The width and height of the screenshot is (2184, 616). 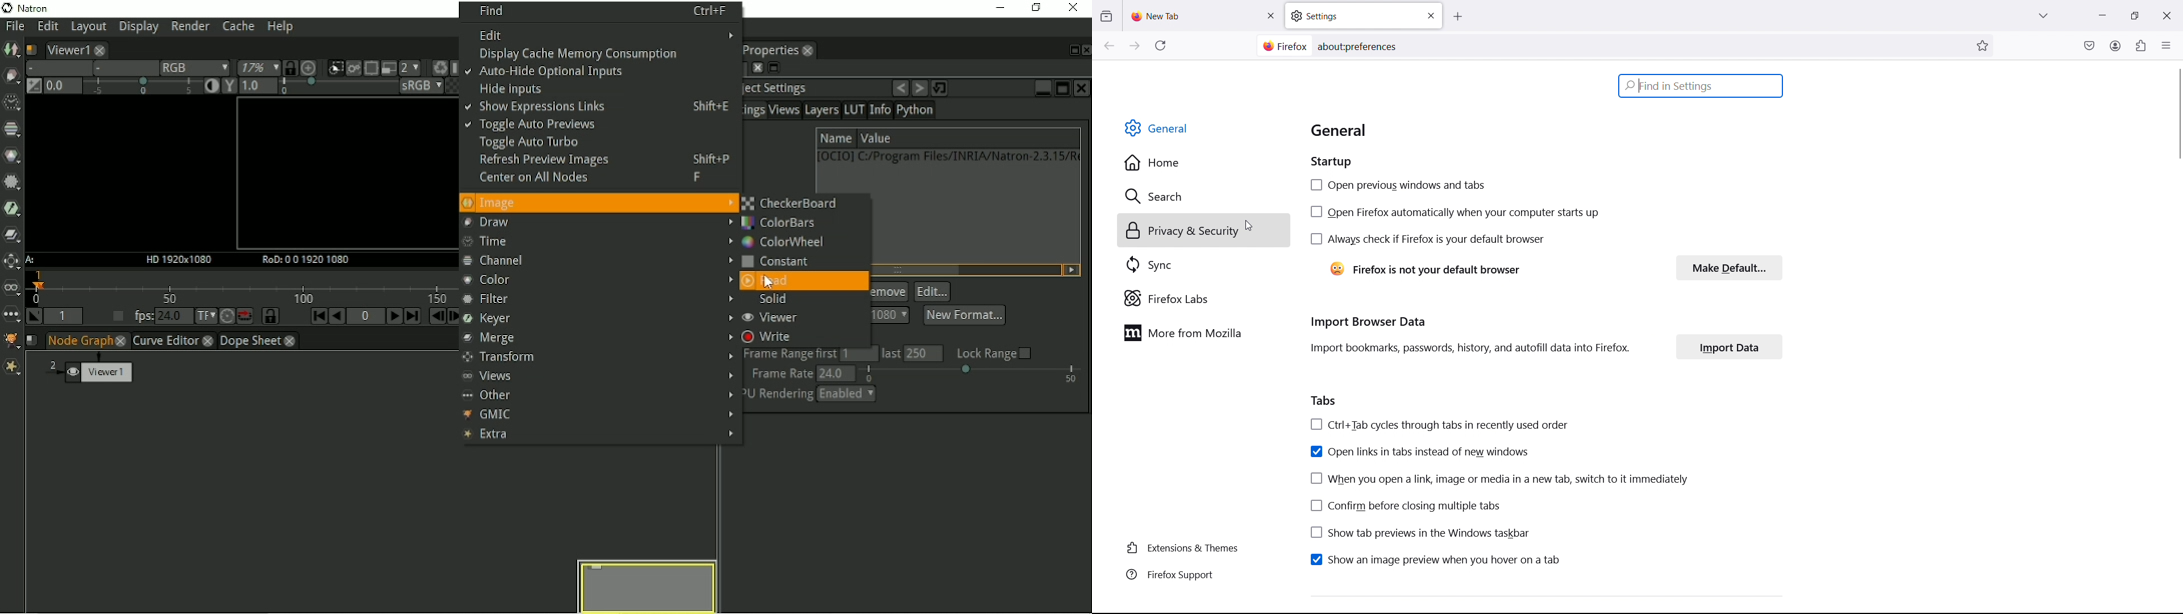 I want to click on settings tab, so click(x=1364, y=15).